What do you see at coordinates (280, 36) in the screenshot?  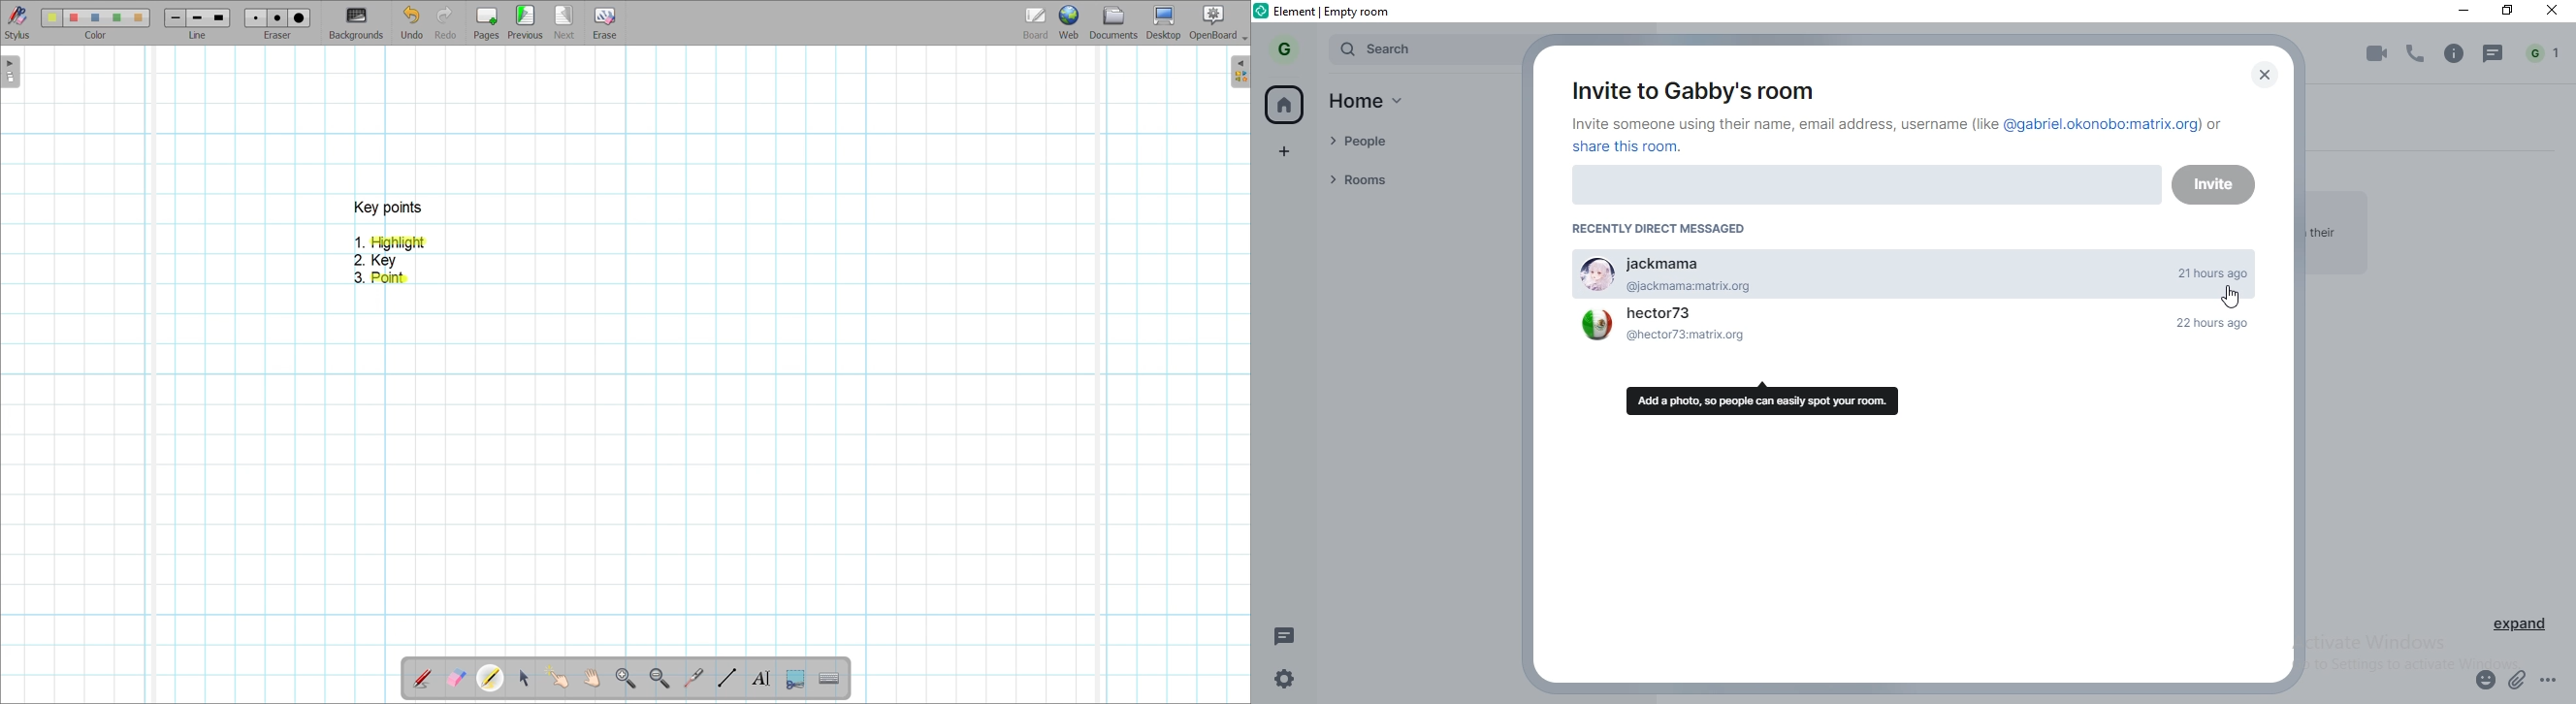 I see `eraser` at bounding box center [280, 36].